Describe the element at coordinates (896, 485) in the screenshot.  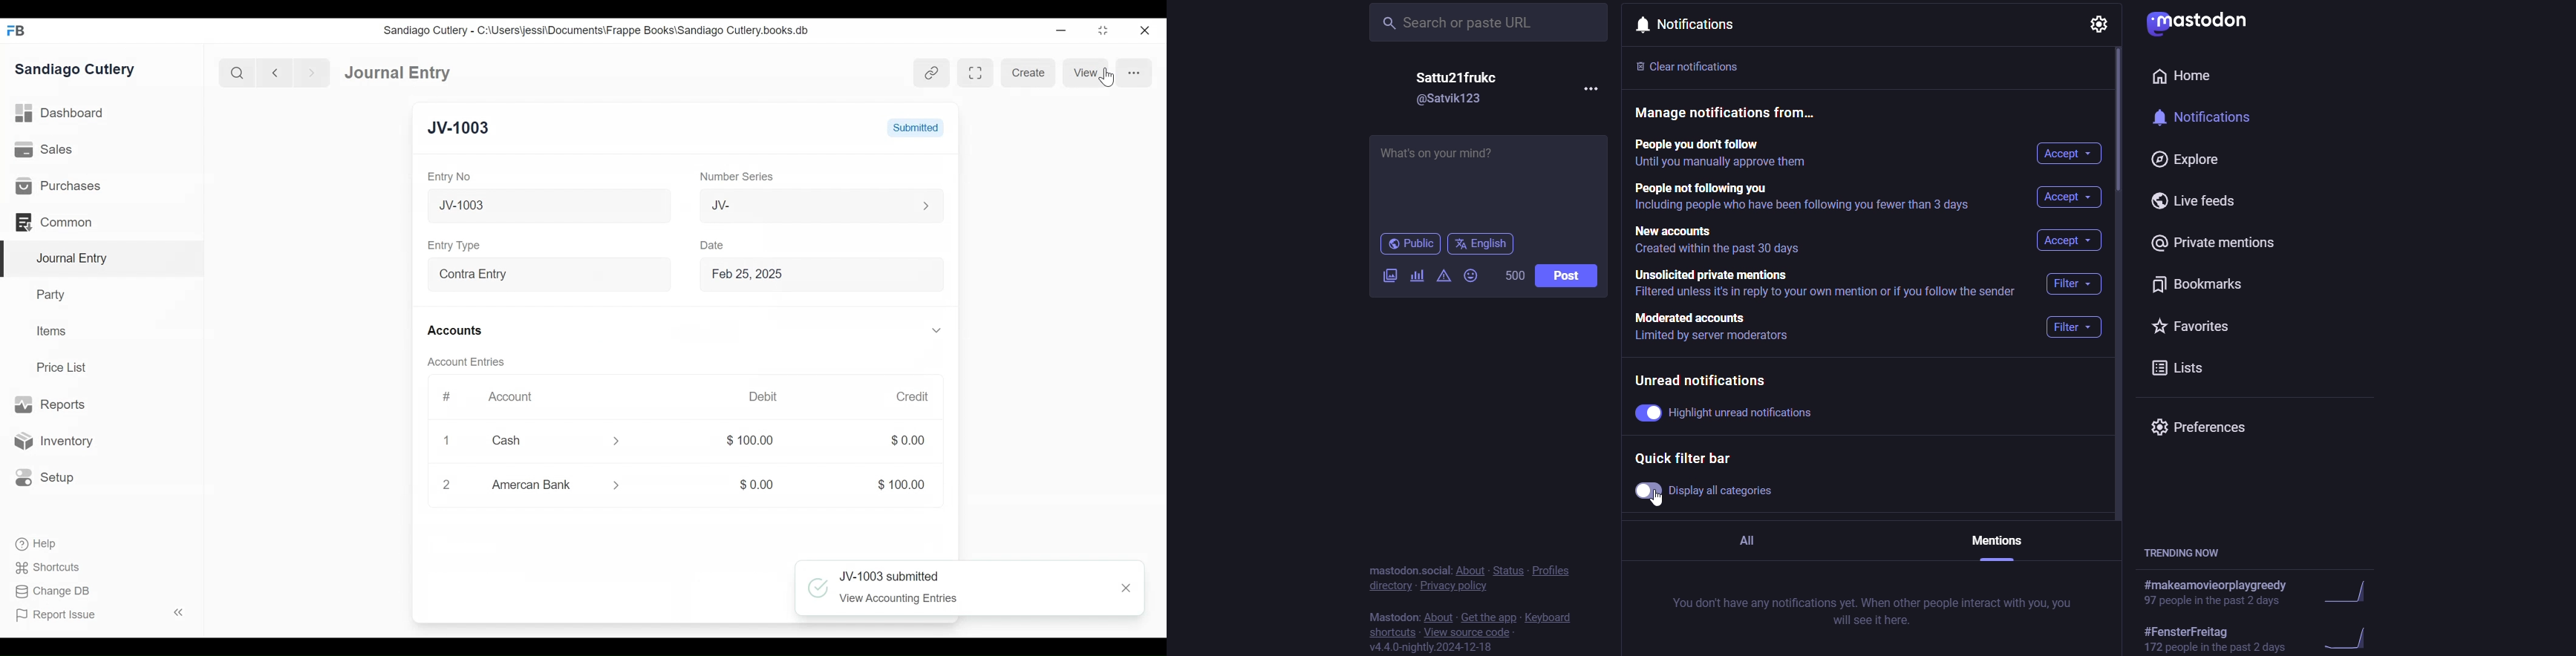
I see `$100.00` at that location.